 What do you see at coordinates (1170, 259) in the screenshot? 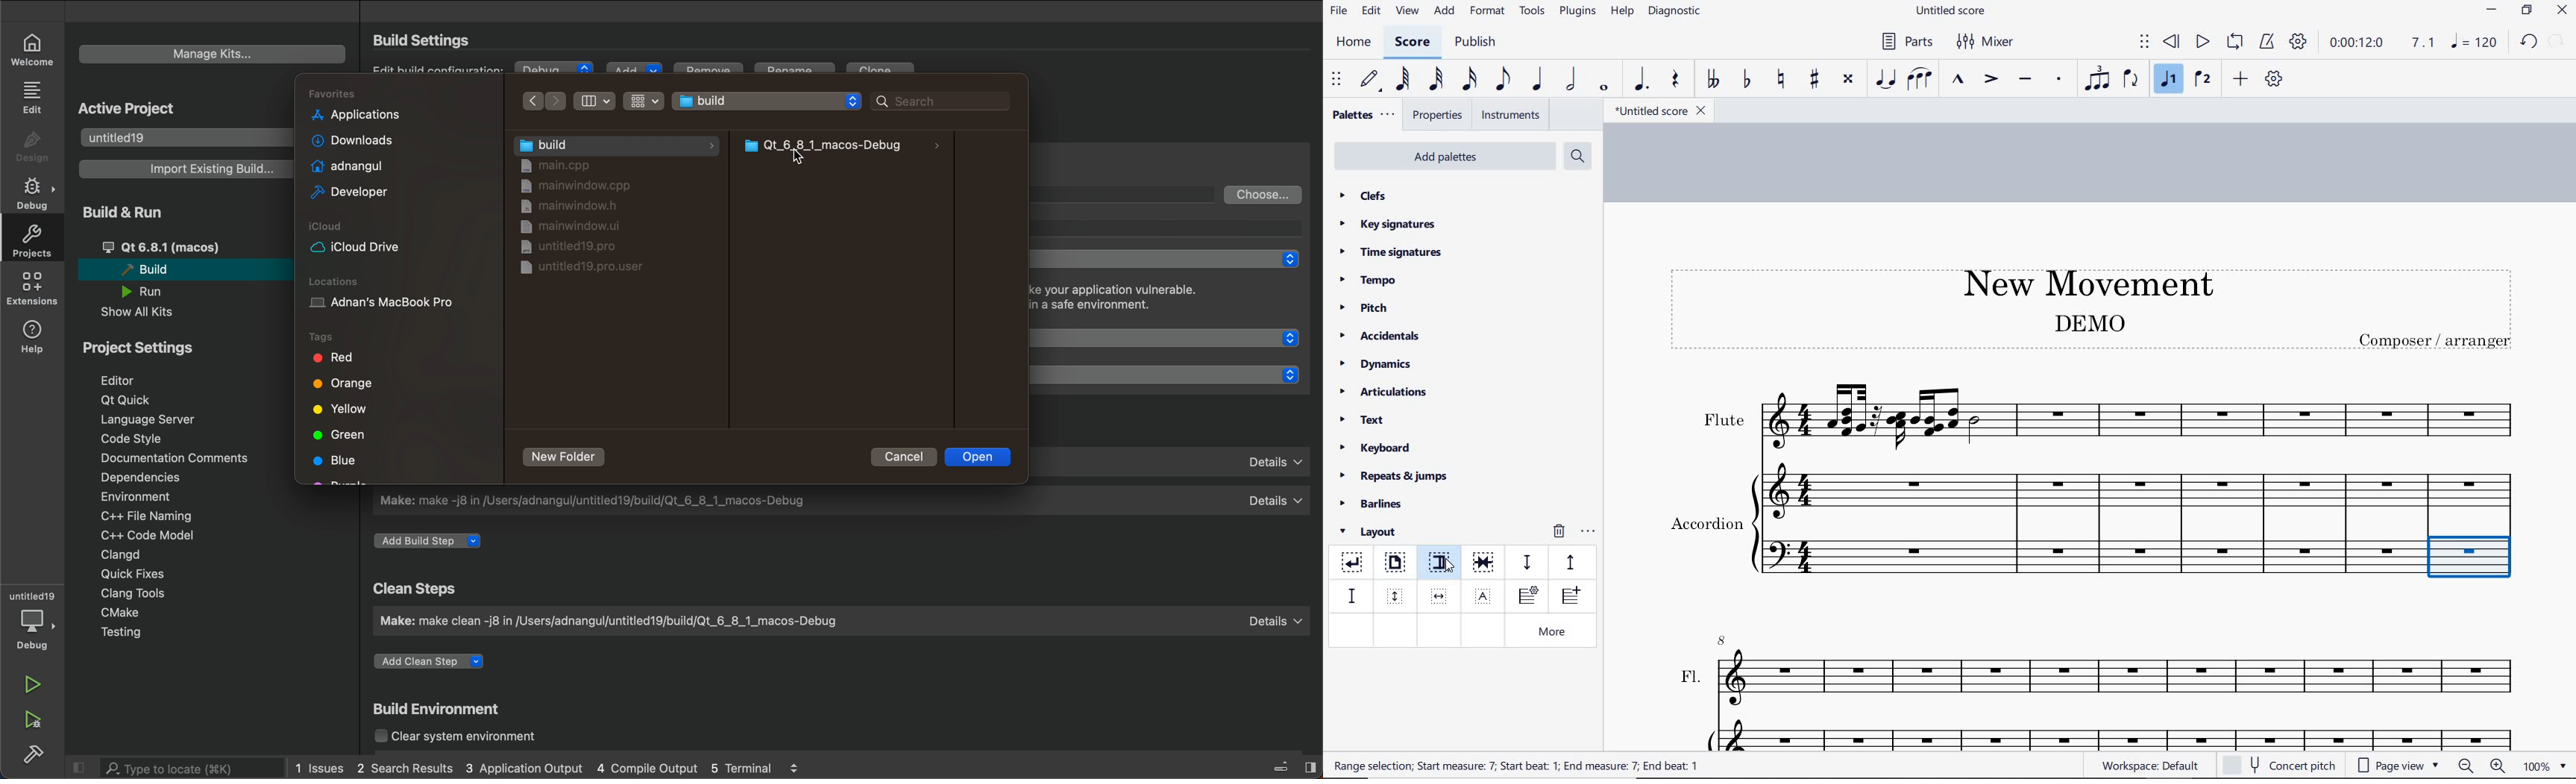
I see `separate debug` at bounding box center [1170, 259].